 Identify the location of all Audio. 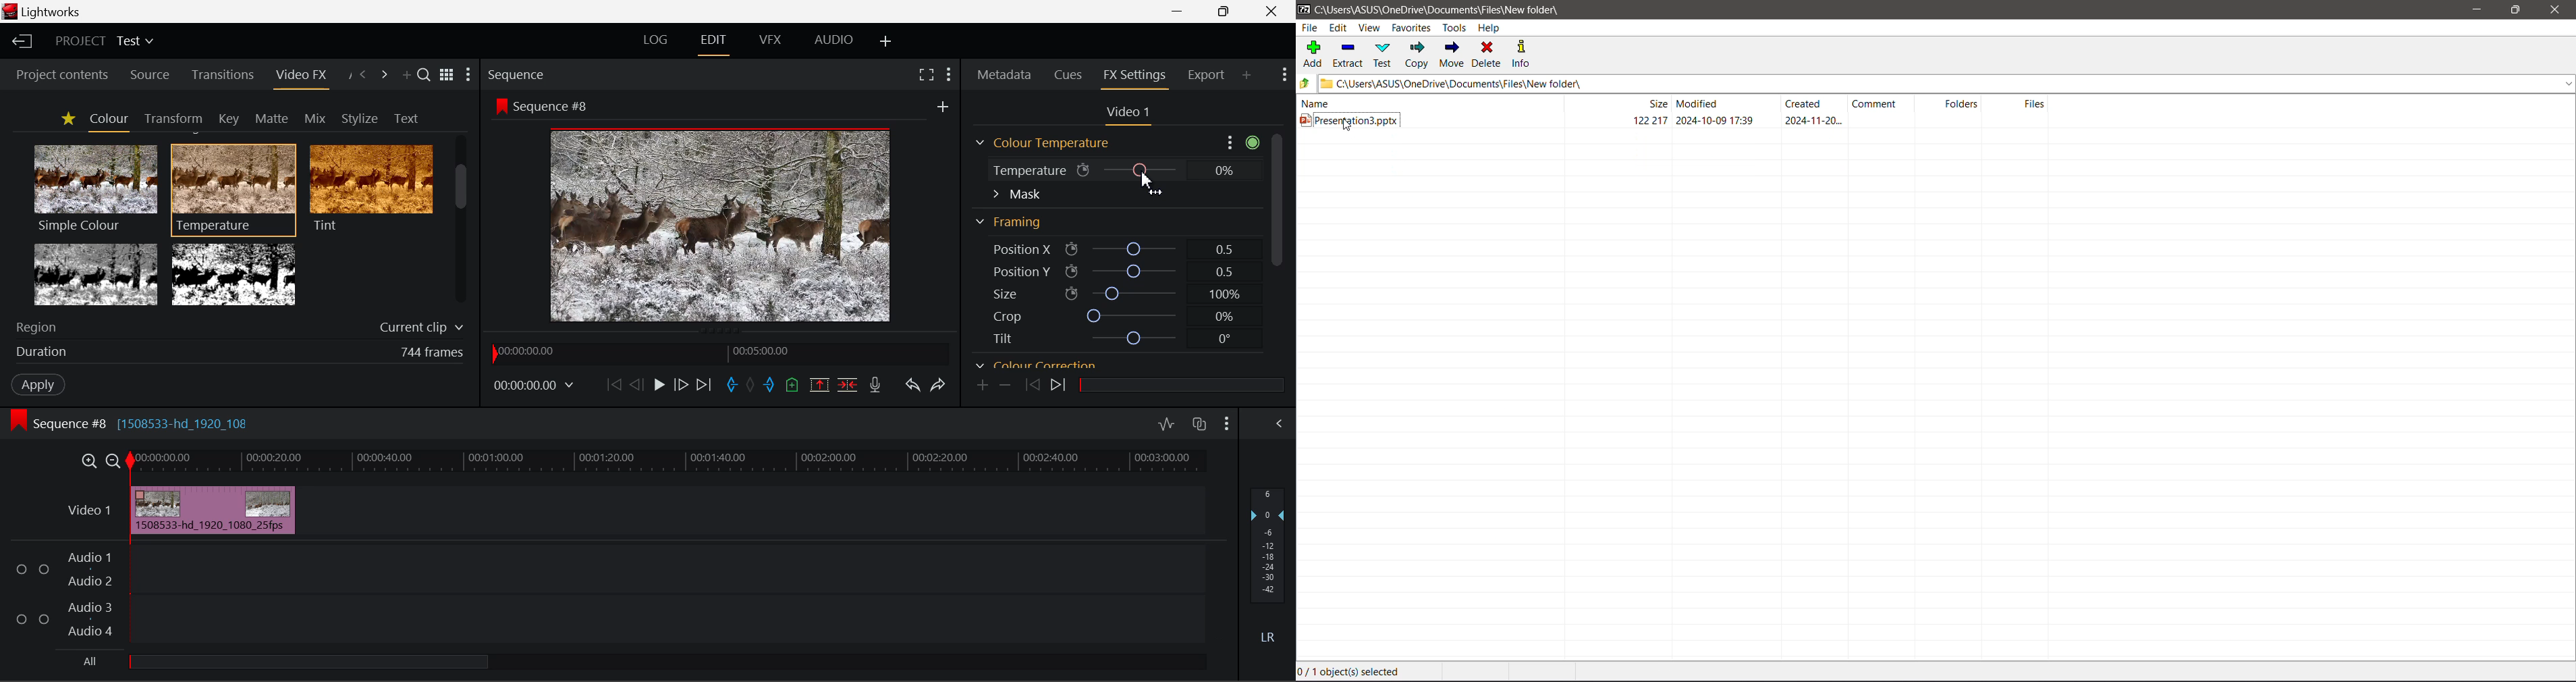
(309, 660).